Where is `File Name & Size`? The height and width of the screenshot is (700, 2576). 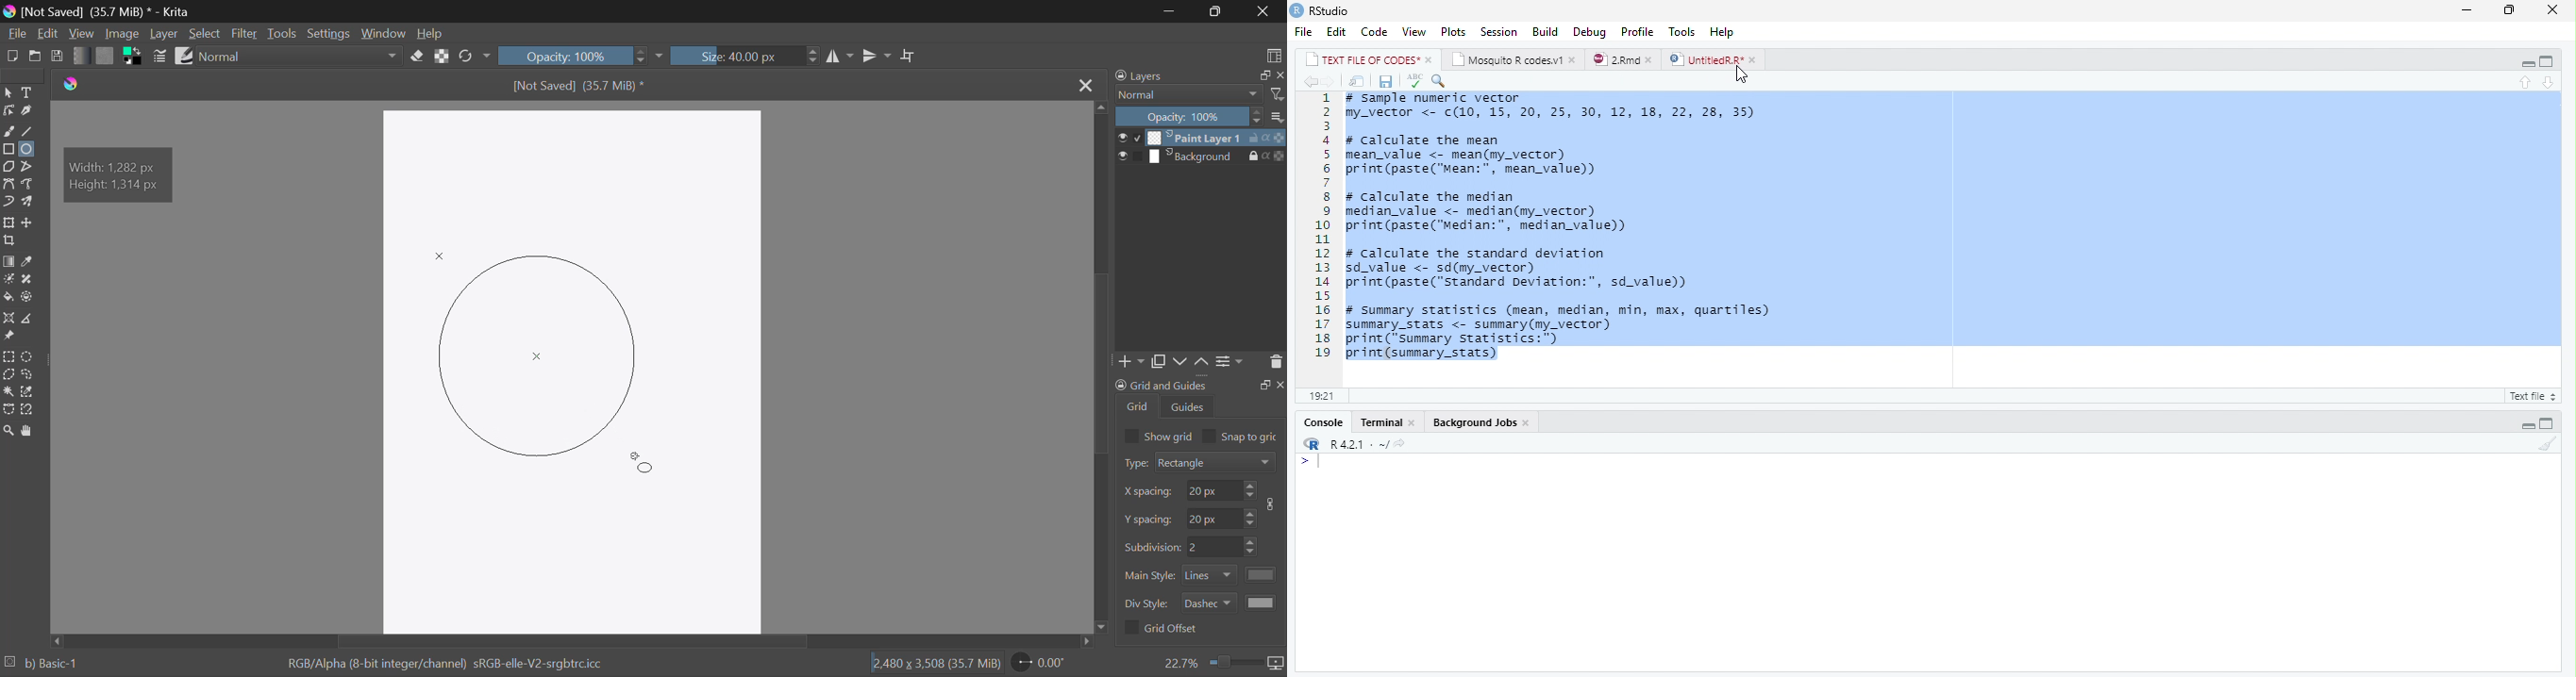 File Name & Size is located at coordinates (583, 86).